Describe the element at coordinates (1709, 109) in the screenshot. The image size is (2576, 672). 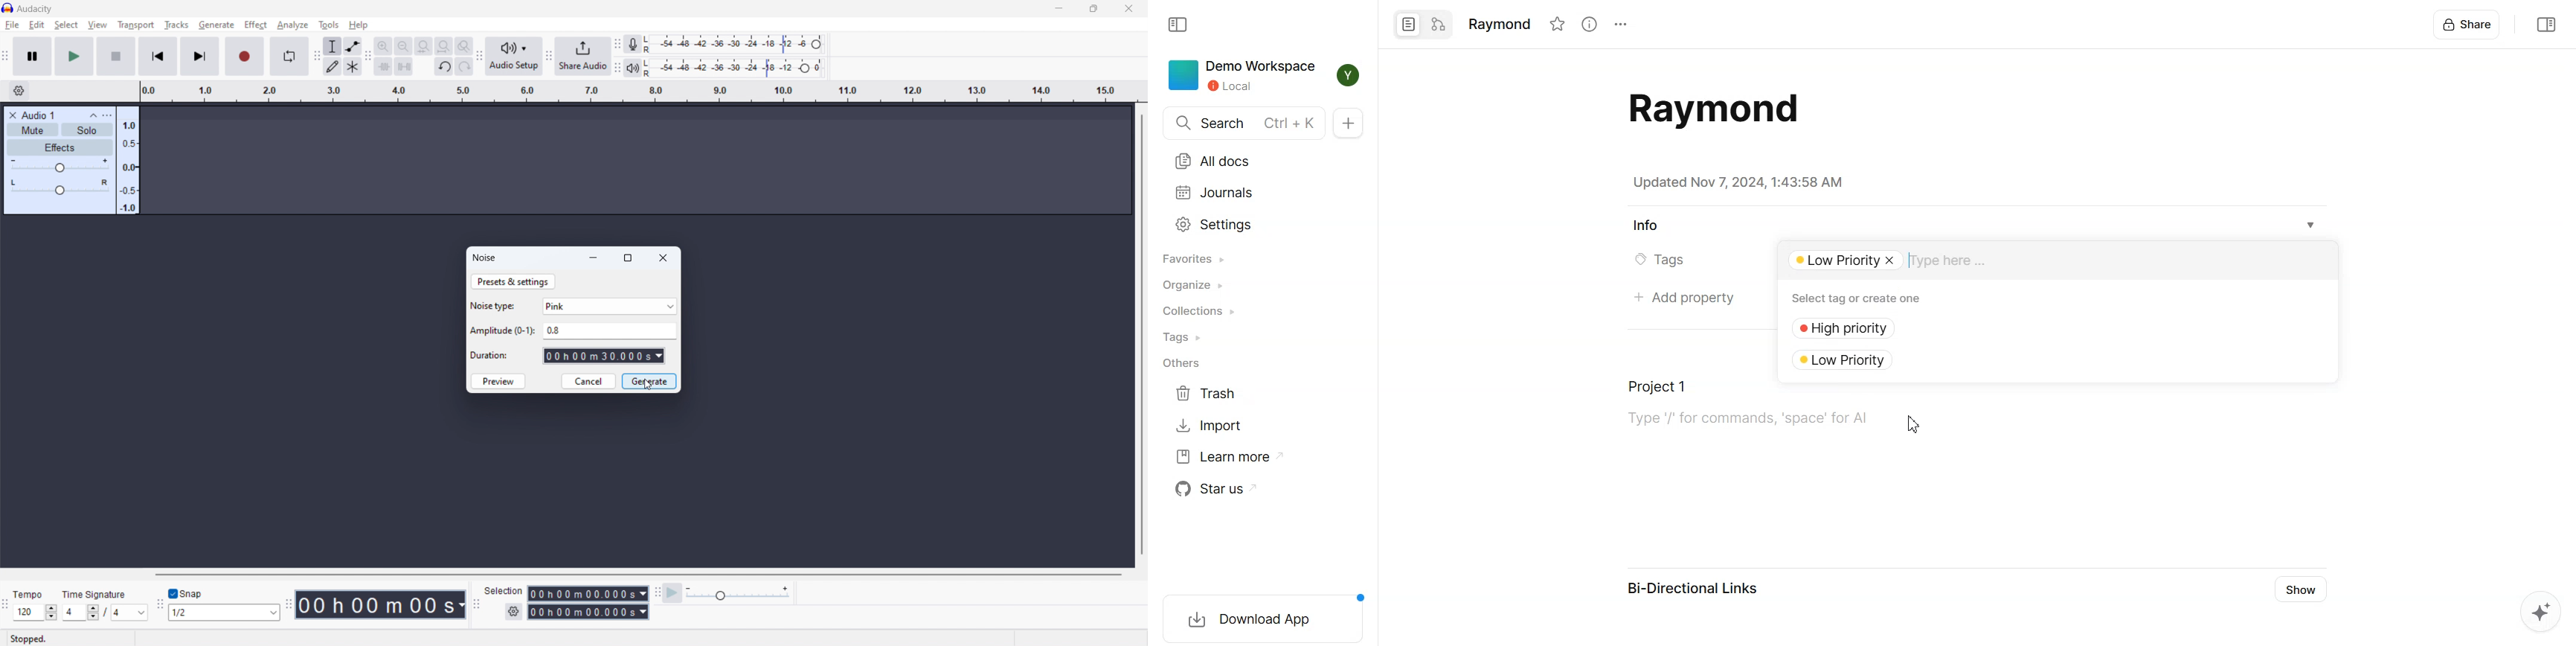
I see `Document template` at that location.